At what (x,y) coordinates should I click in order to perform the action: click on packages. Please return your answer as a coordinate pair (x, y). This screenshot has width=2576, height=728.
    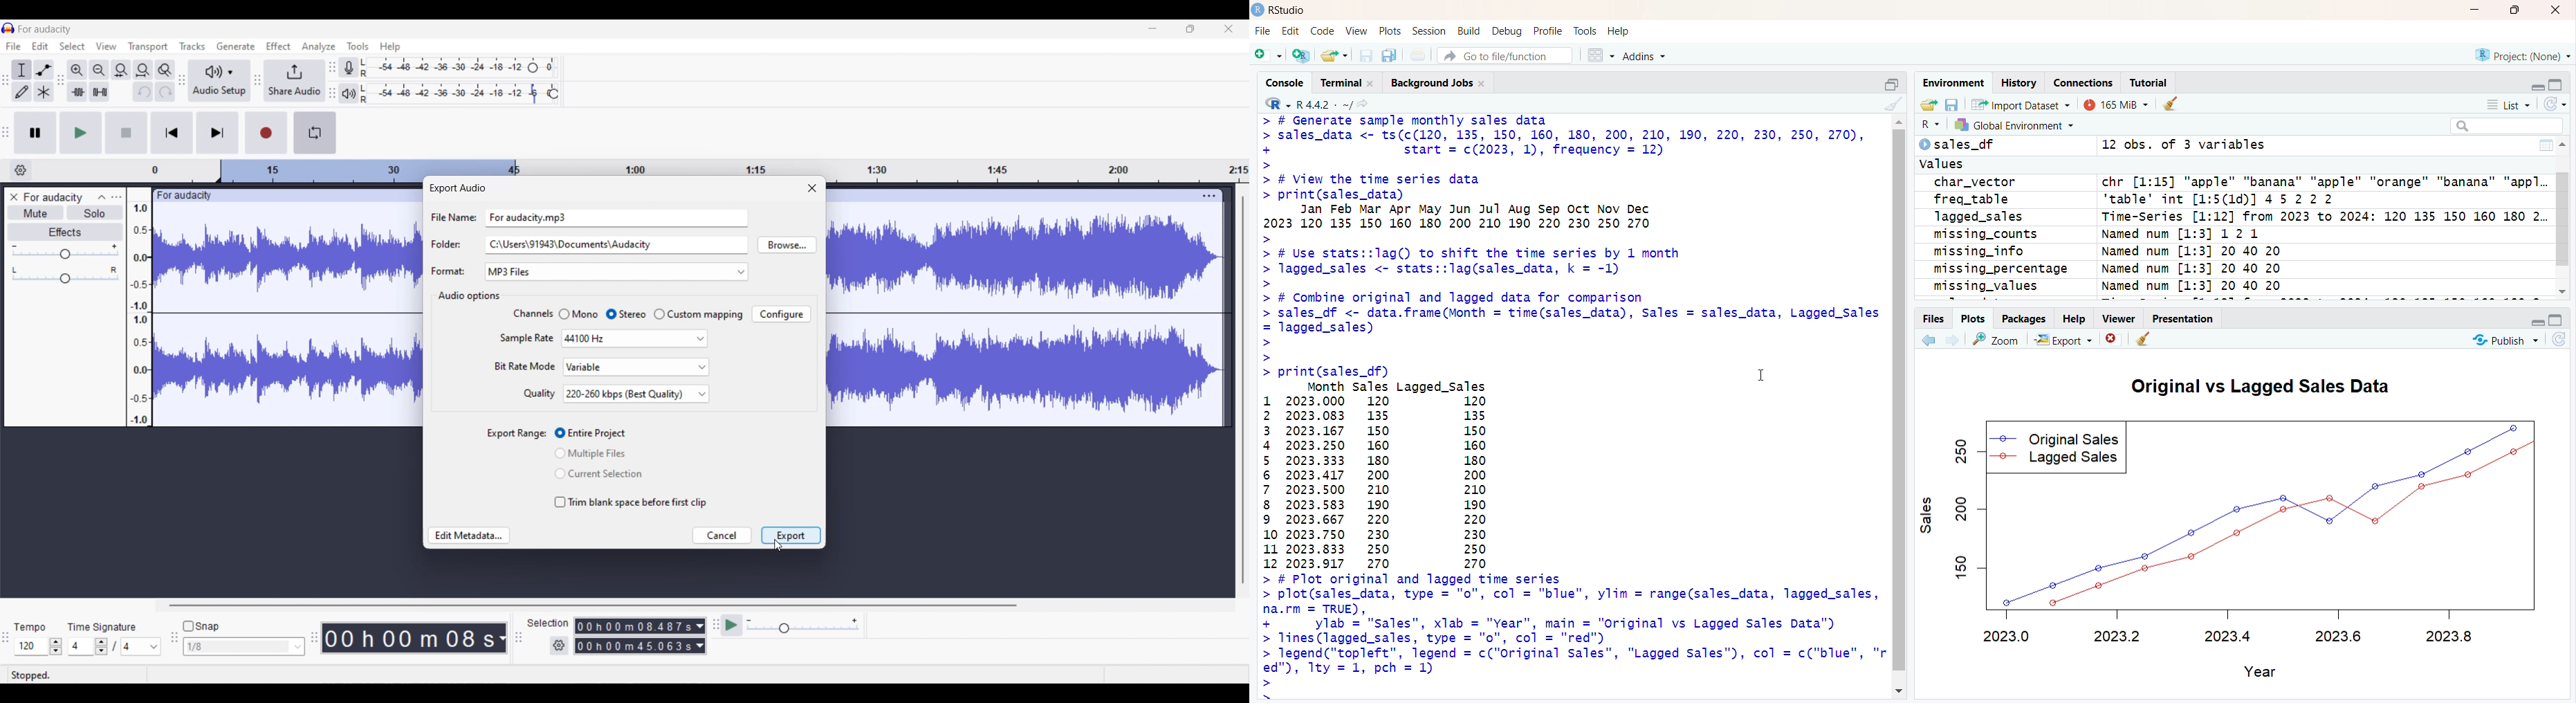
    Looking at the image, I should click on (2023, 320).